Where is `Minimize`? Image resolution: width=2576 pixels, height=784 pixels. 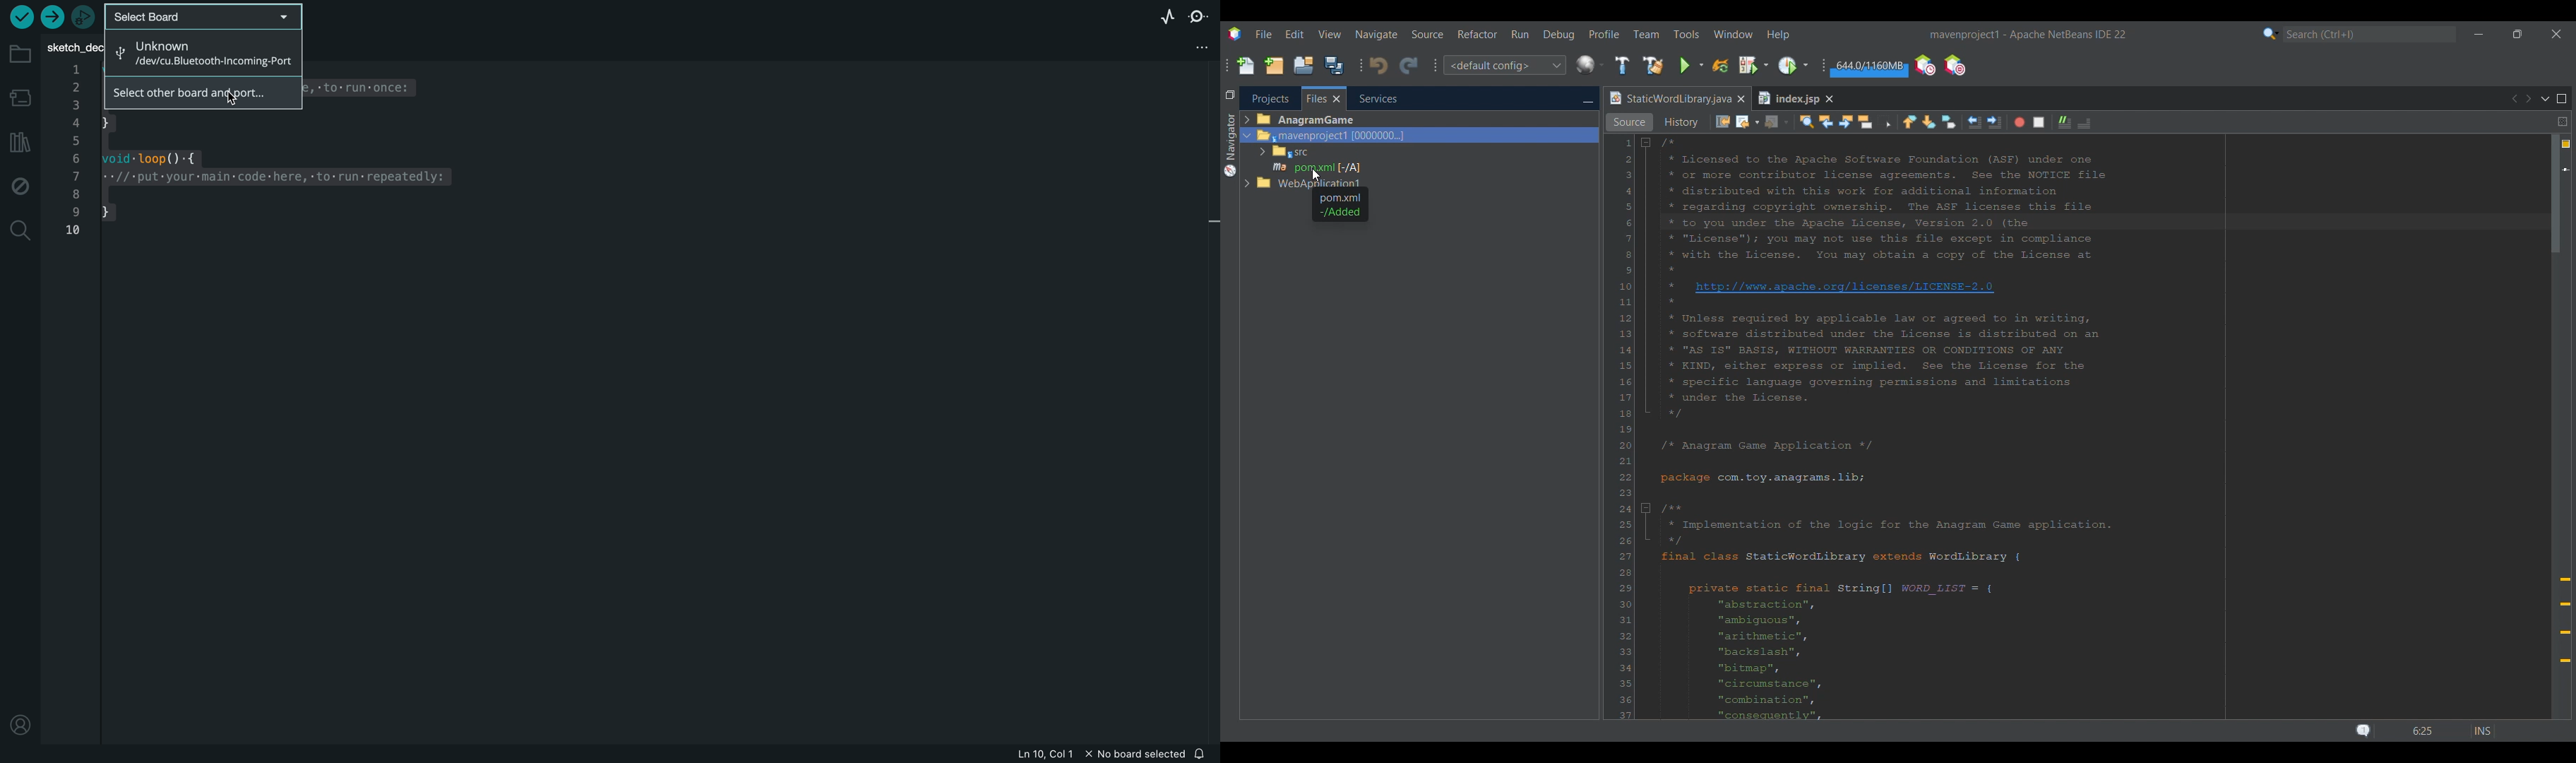
Minimize is located at coordinates (2479, 35).